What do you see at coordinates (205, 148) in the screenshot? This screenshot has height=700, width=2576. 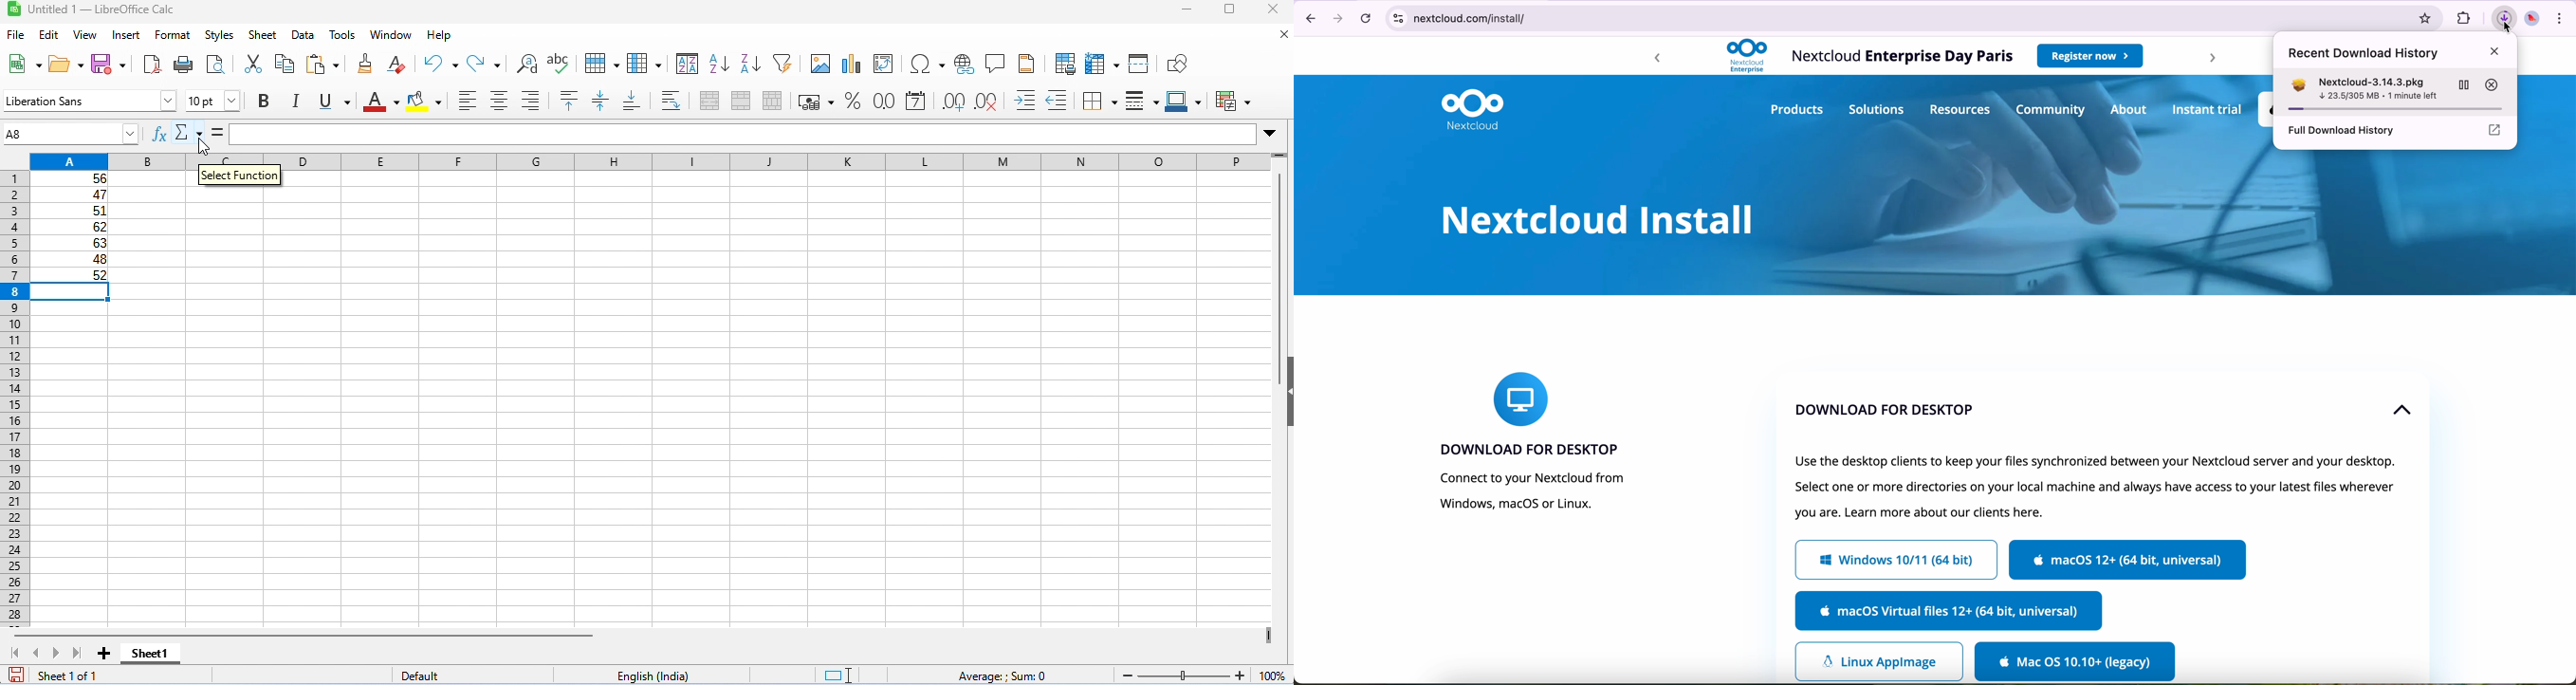 I see `cursor` at bounding box center [205, 148].